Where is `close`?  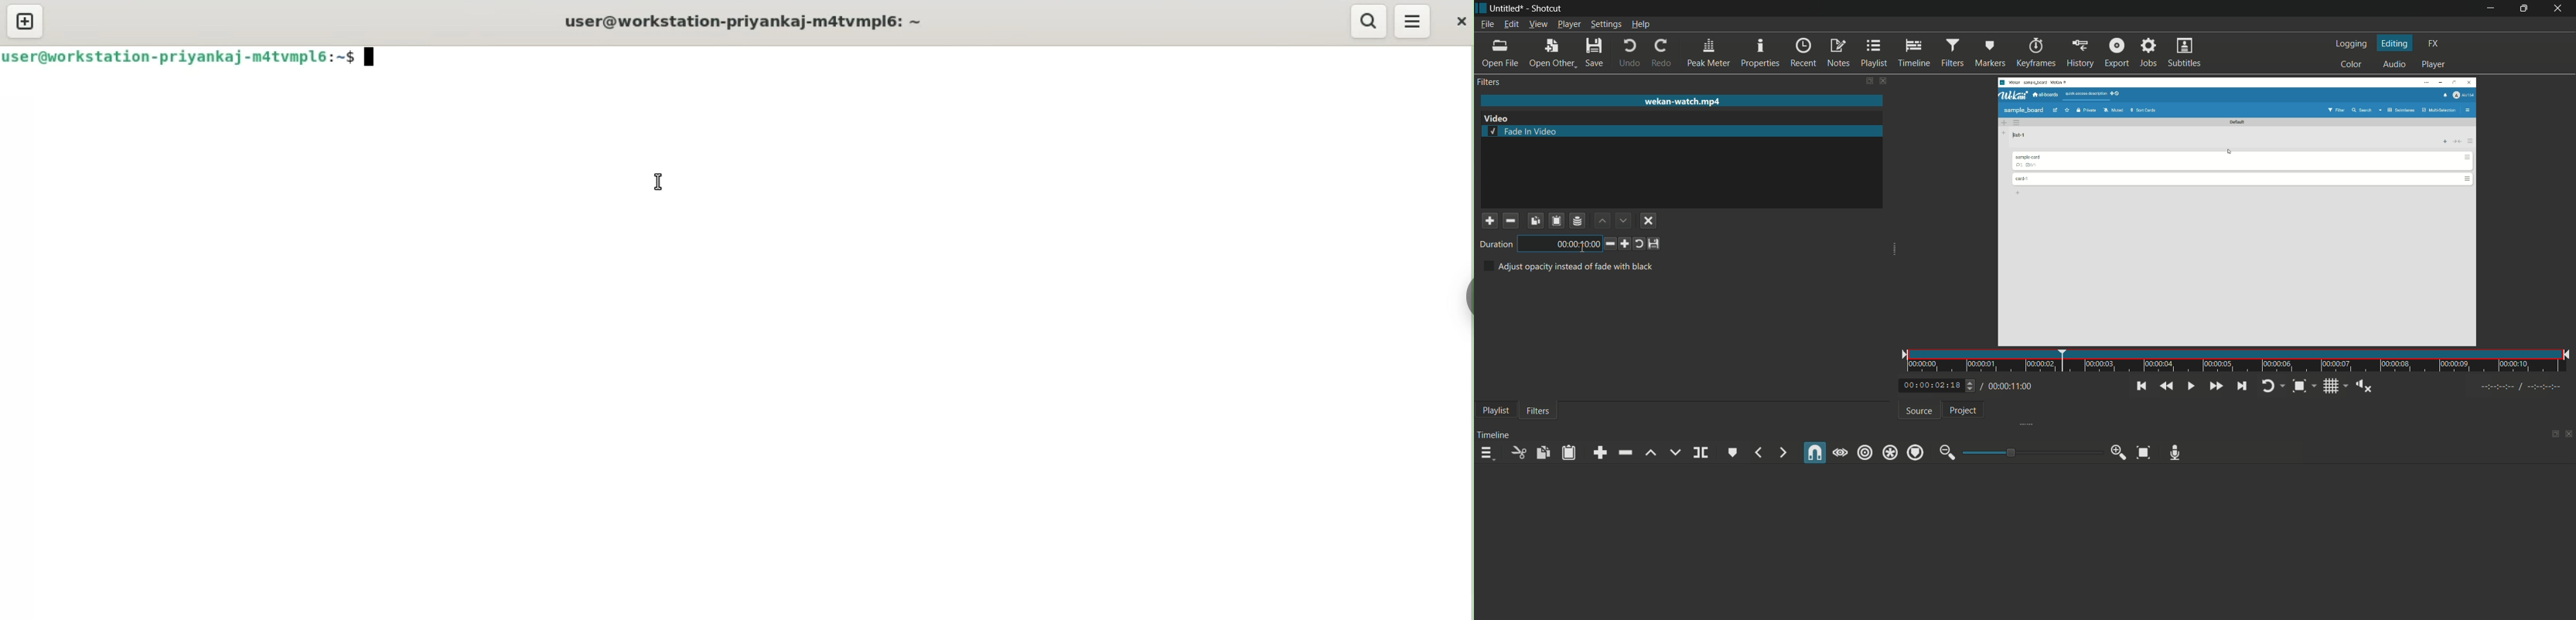 close is located at coordinates (1456, 22).